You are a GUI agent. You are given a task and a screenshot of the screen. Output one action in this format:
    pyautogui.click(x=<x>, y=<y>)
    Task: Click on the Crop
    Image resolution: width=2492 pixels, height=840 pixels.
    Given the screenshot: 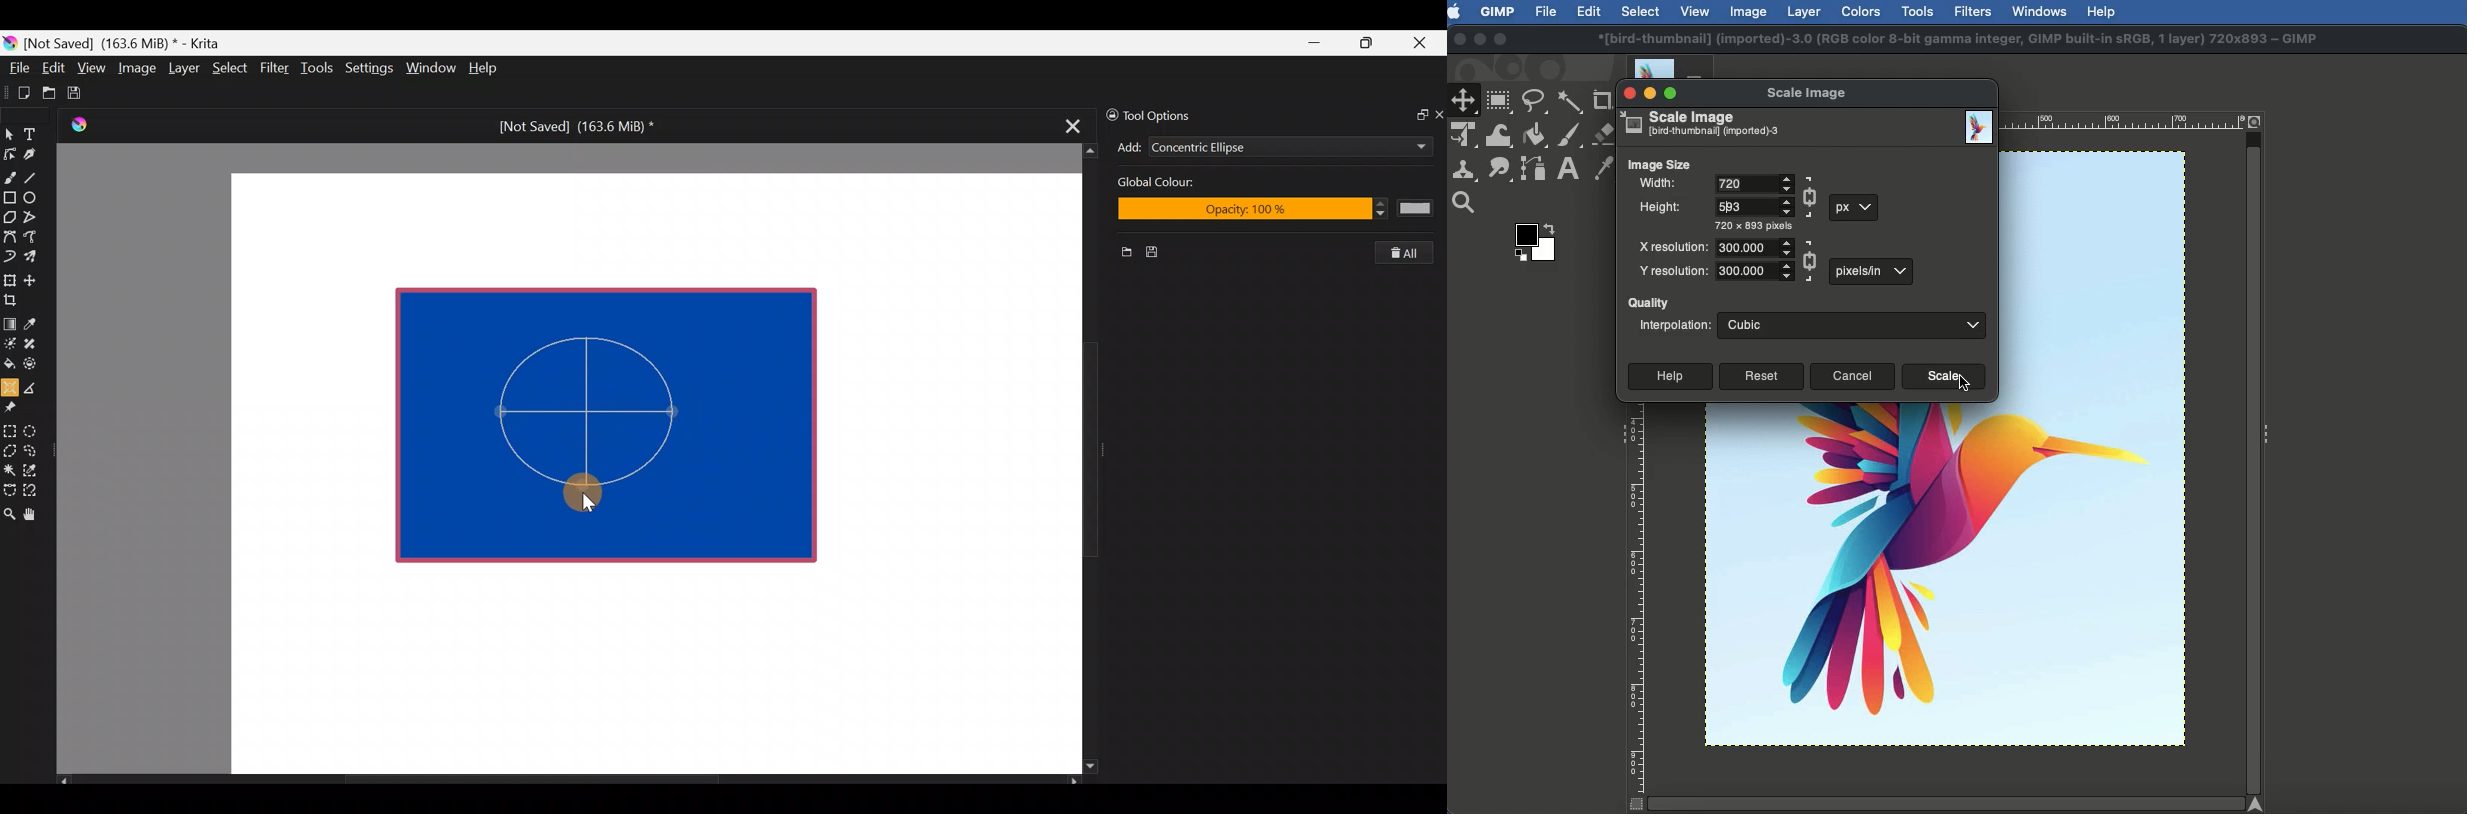 What is the action you would take?
    pyautogui.click(x=1601, y=100)
    